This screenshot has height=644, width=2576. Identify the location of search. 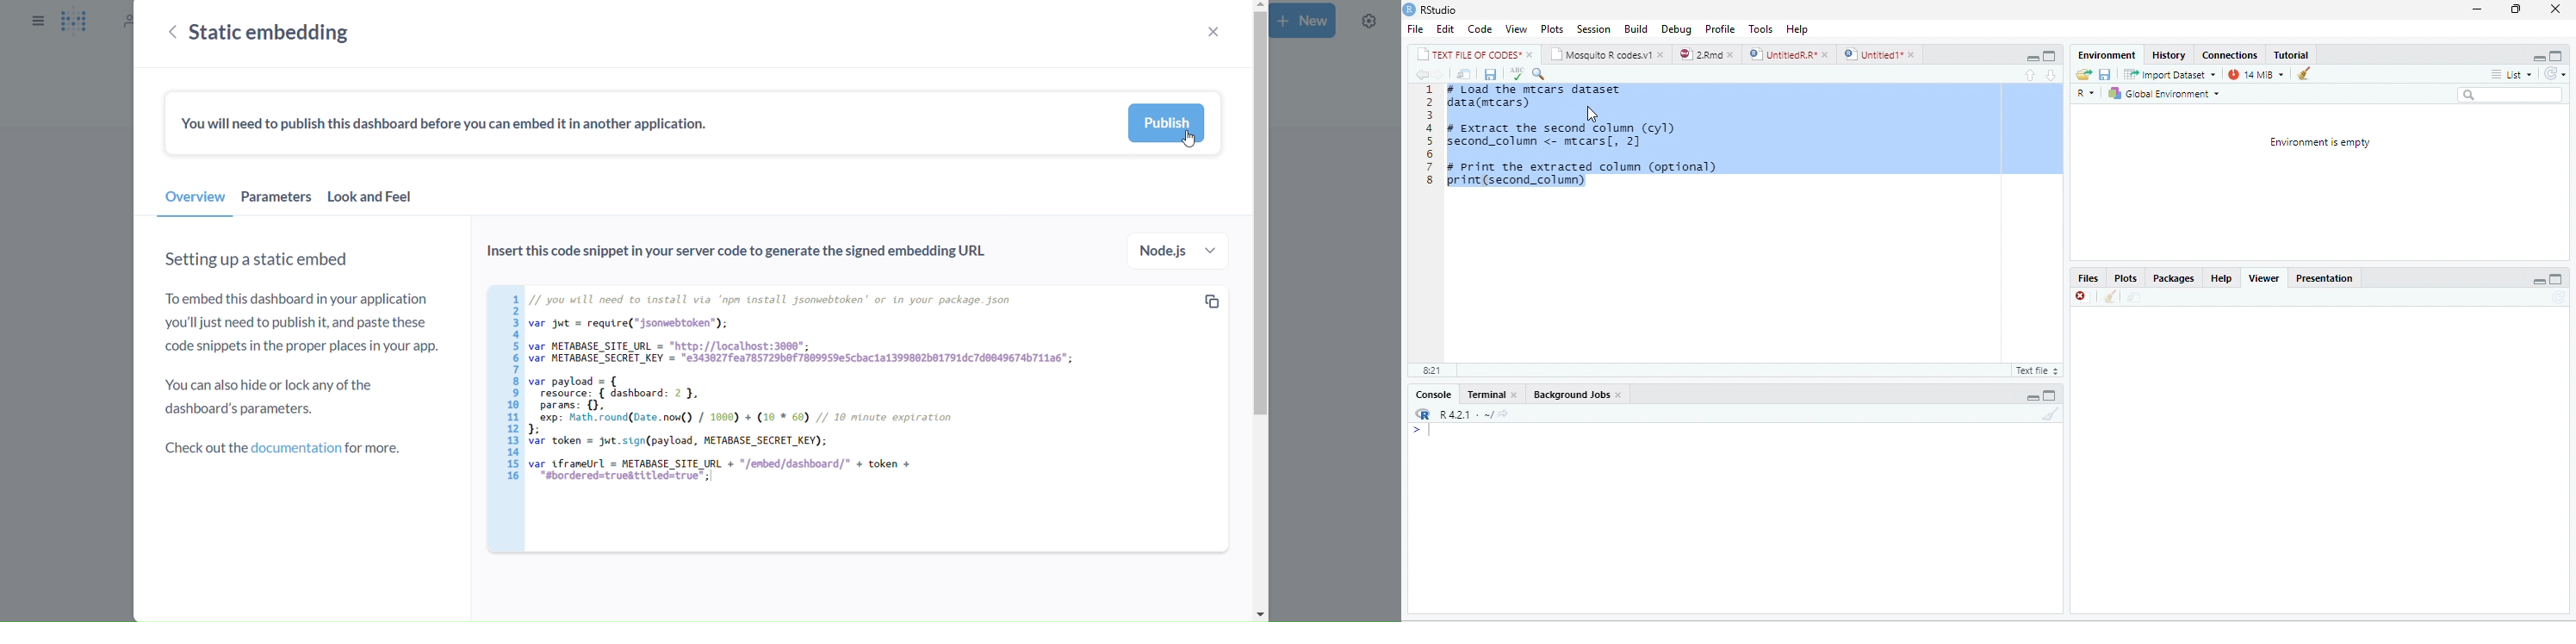
(2511, 94).